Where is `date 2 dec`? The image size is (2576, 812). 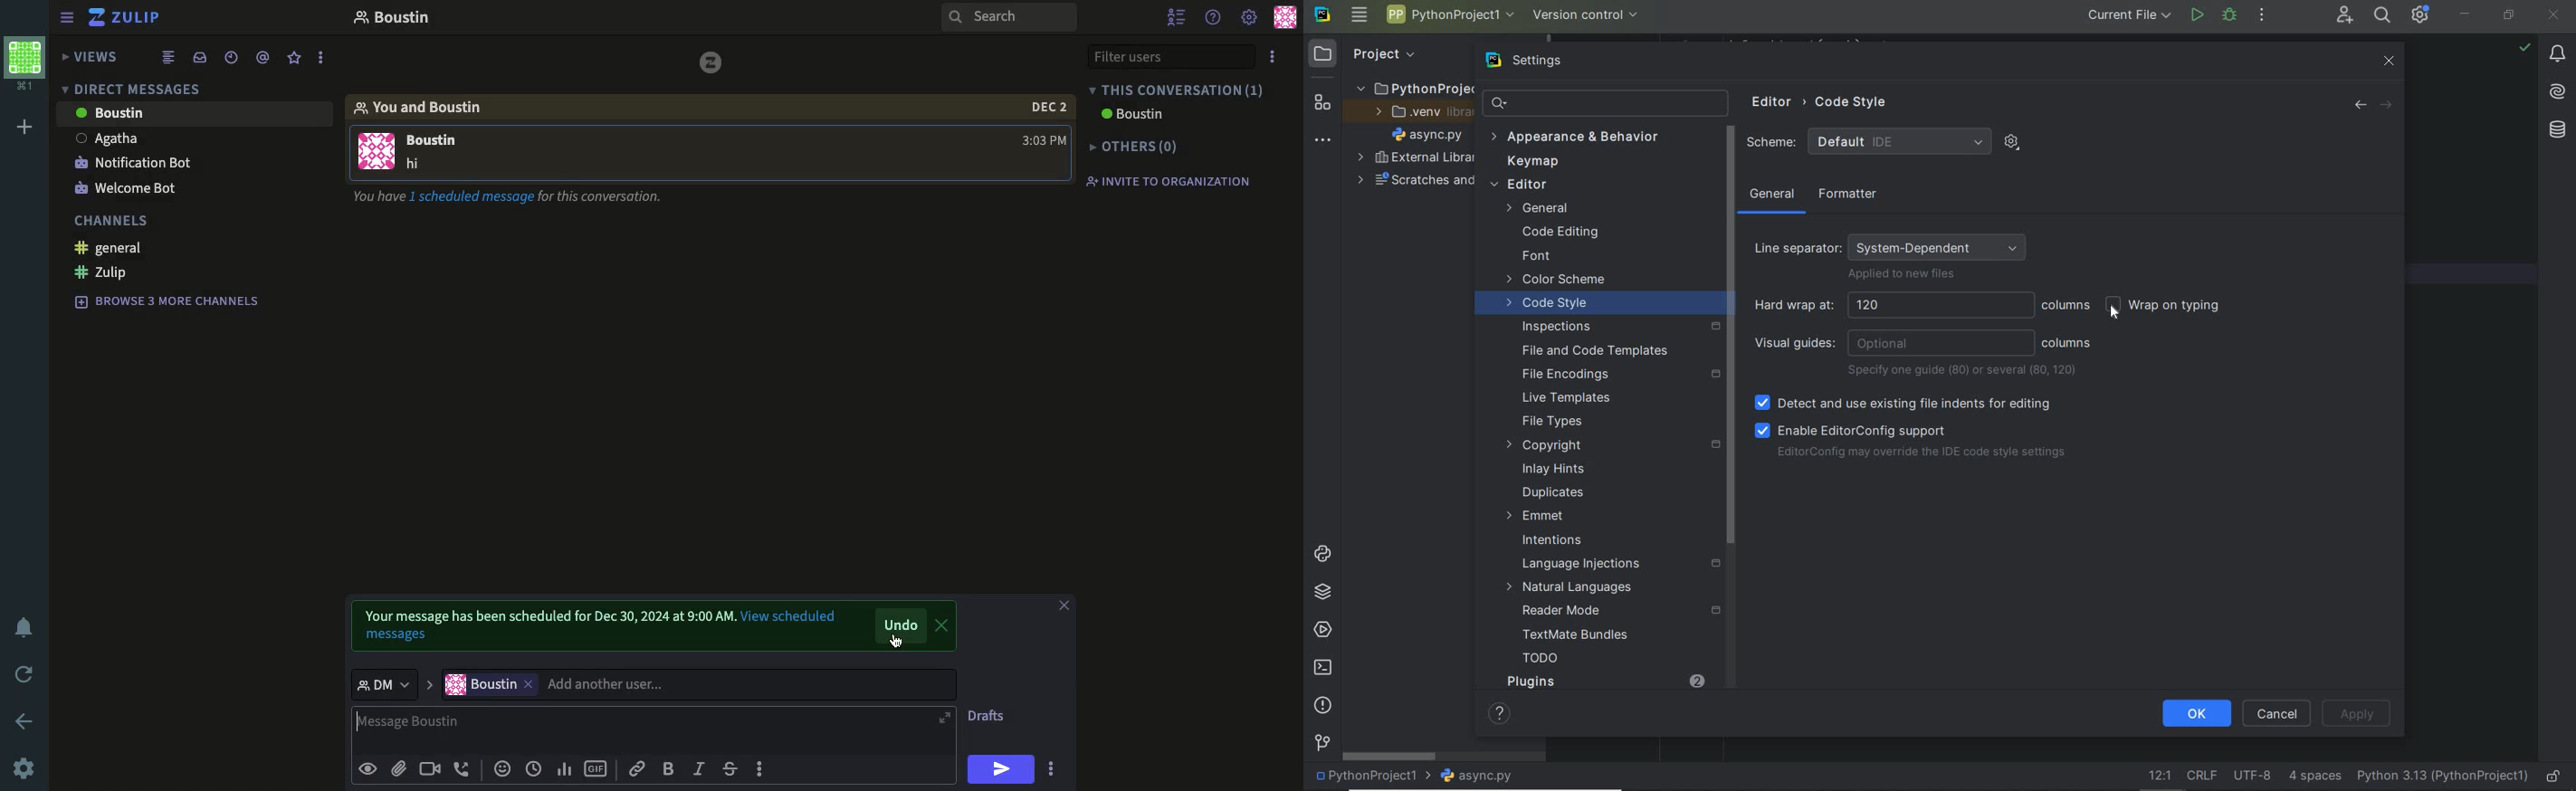 date 2 dec is located at coordinates (1042, 108).